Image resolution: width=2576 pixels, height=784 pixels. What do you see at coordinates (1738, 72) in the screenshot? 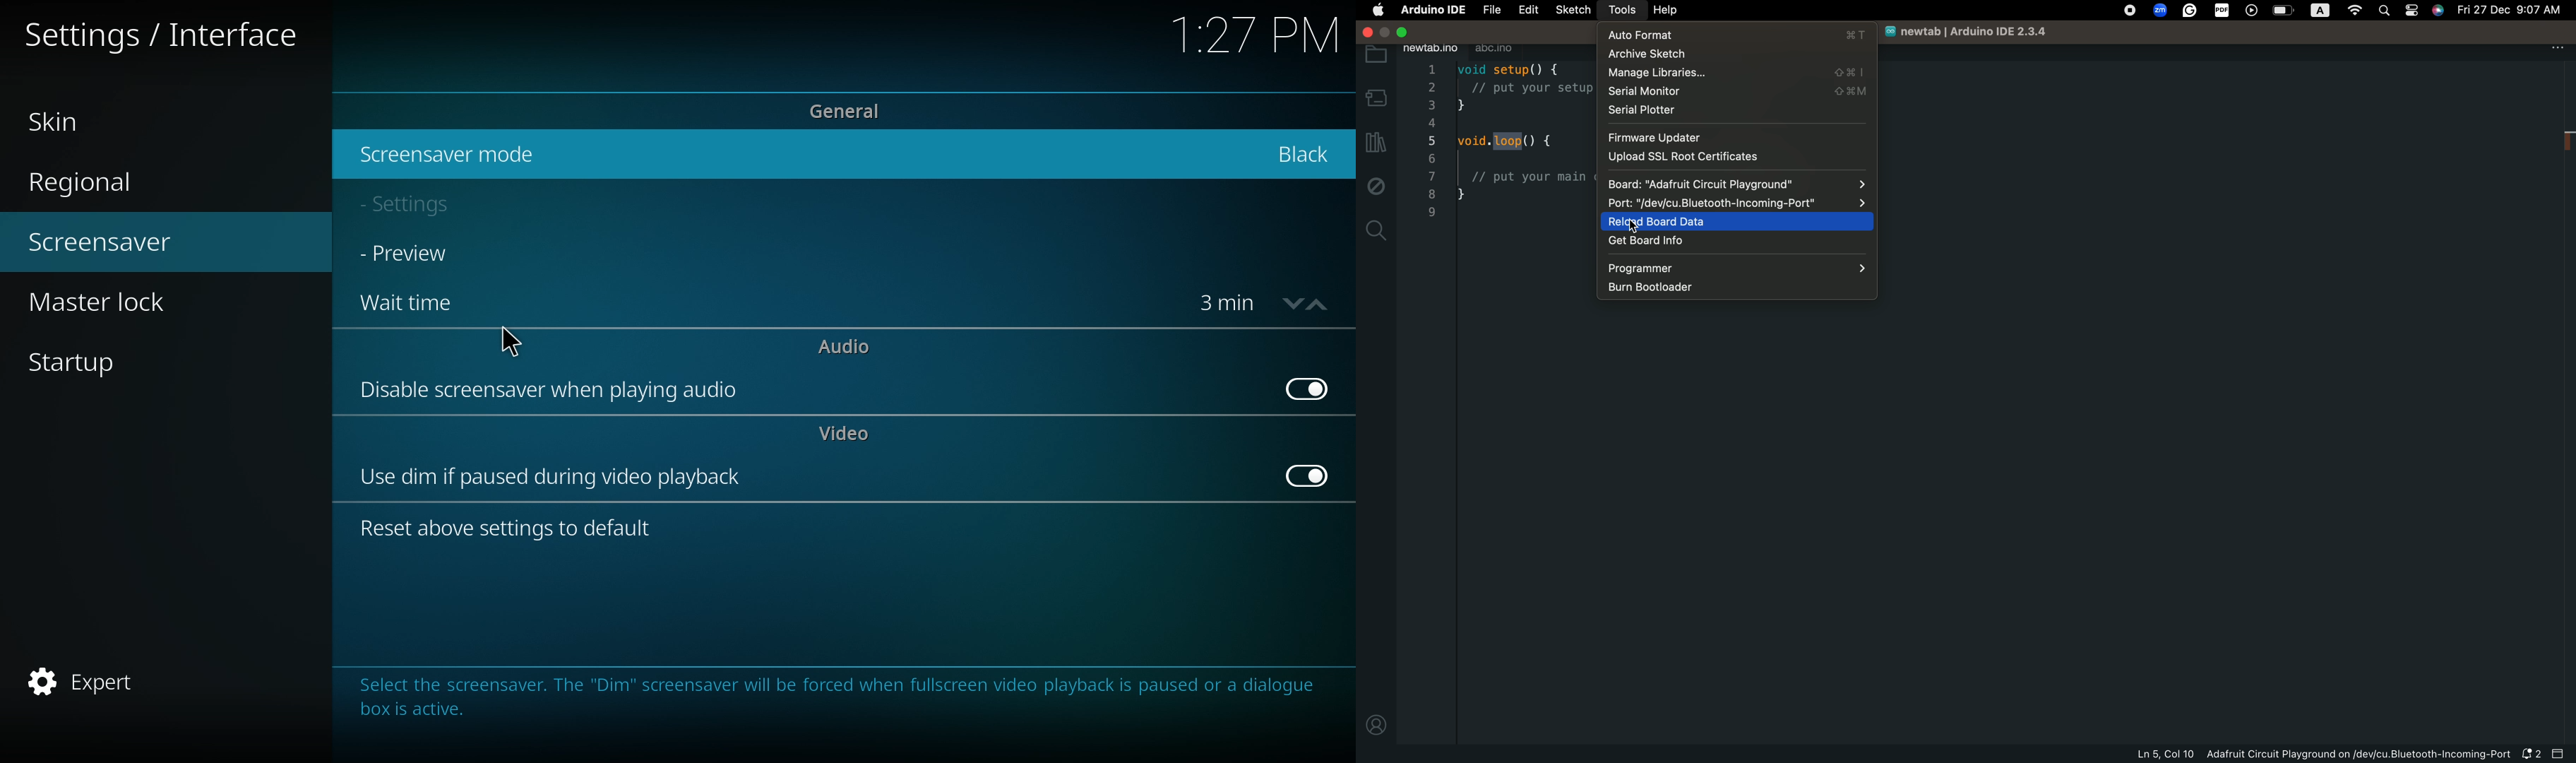
I see `manage libraries` at bounding box center [1738, 72].